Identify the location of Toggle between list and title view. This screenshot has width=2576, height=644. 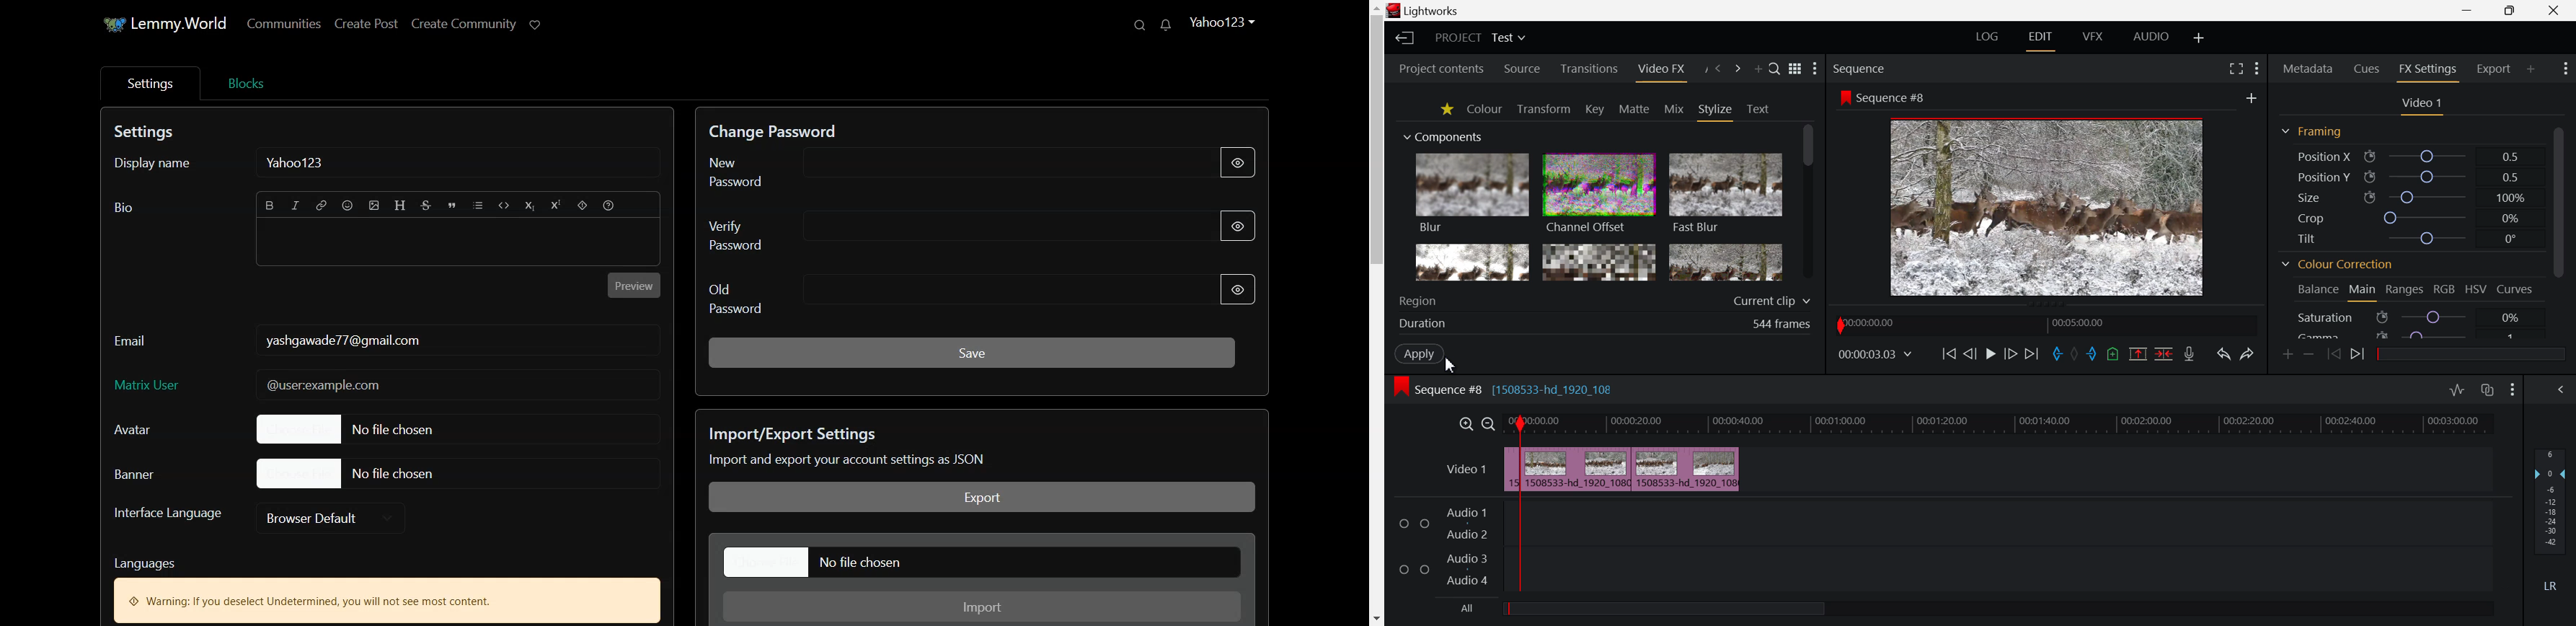
(1795, 69).